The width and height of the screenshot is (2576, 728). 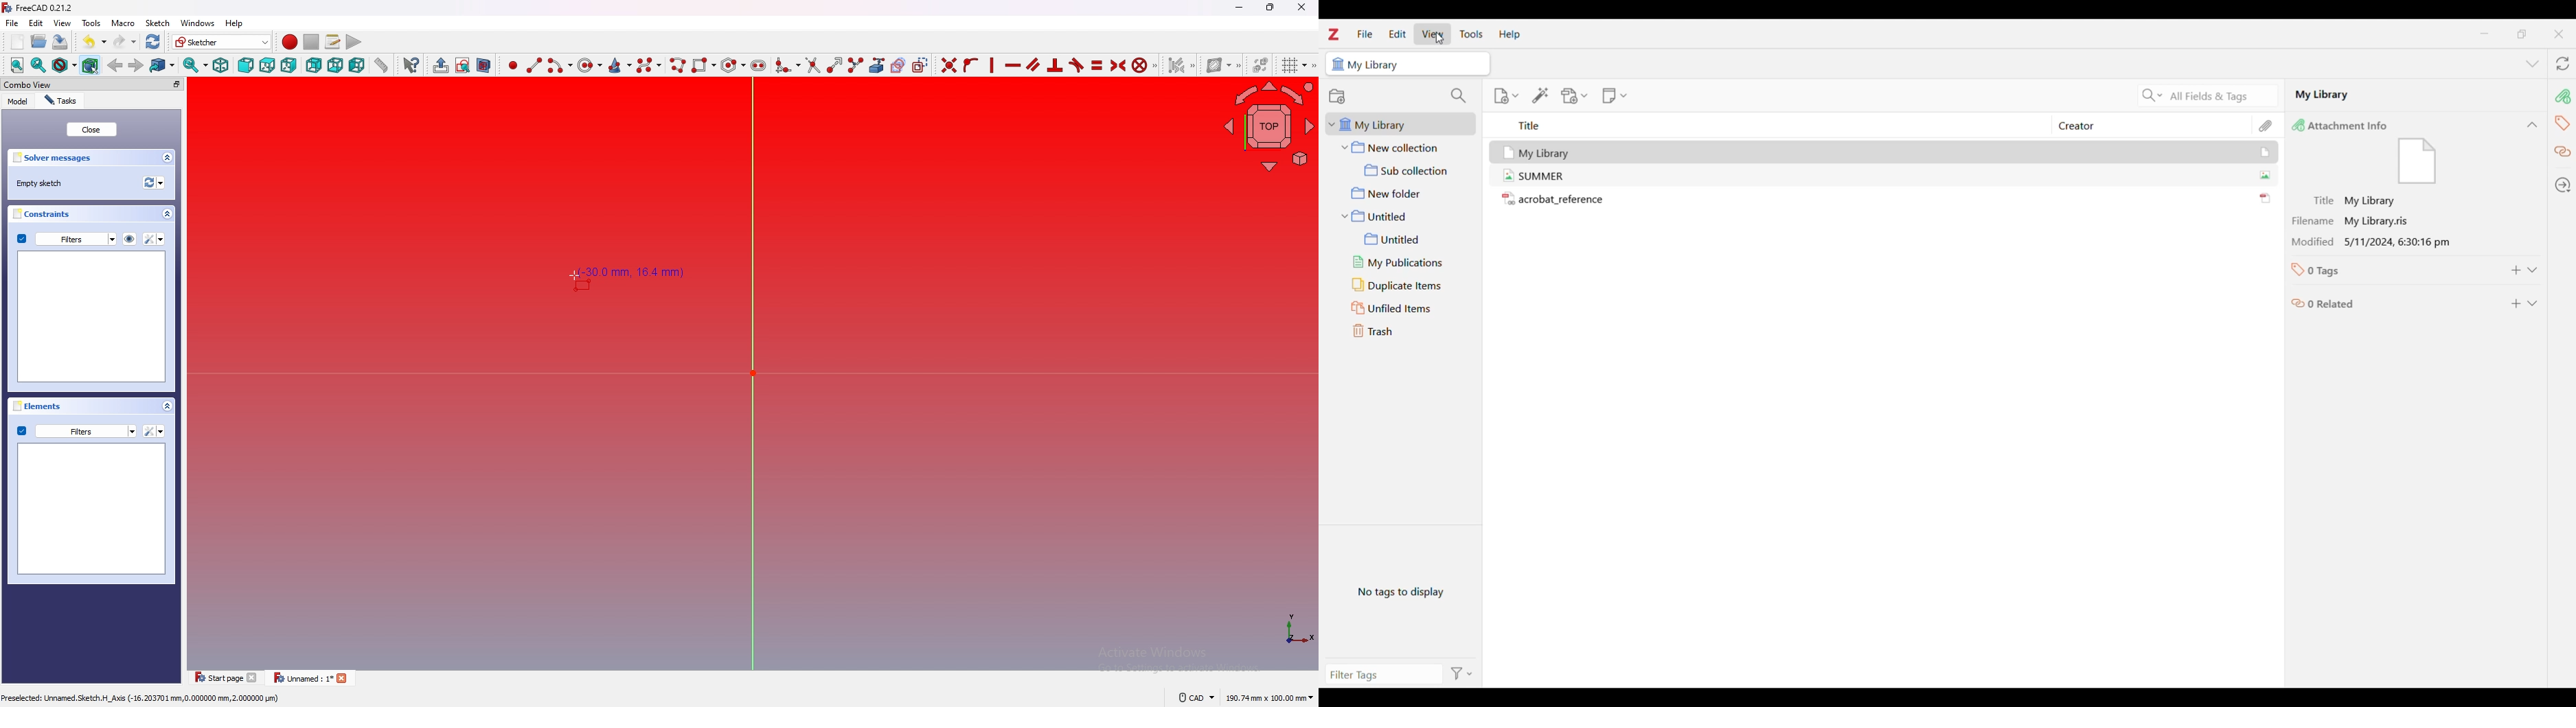 What do you see at coordinates (1404, 216) in the screenshot?
I see `Untitled folder` at bounding box center [1404, 216].